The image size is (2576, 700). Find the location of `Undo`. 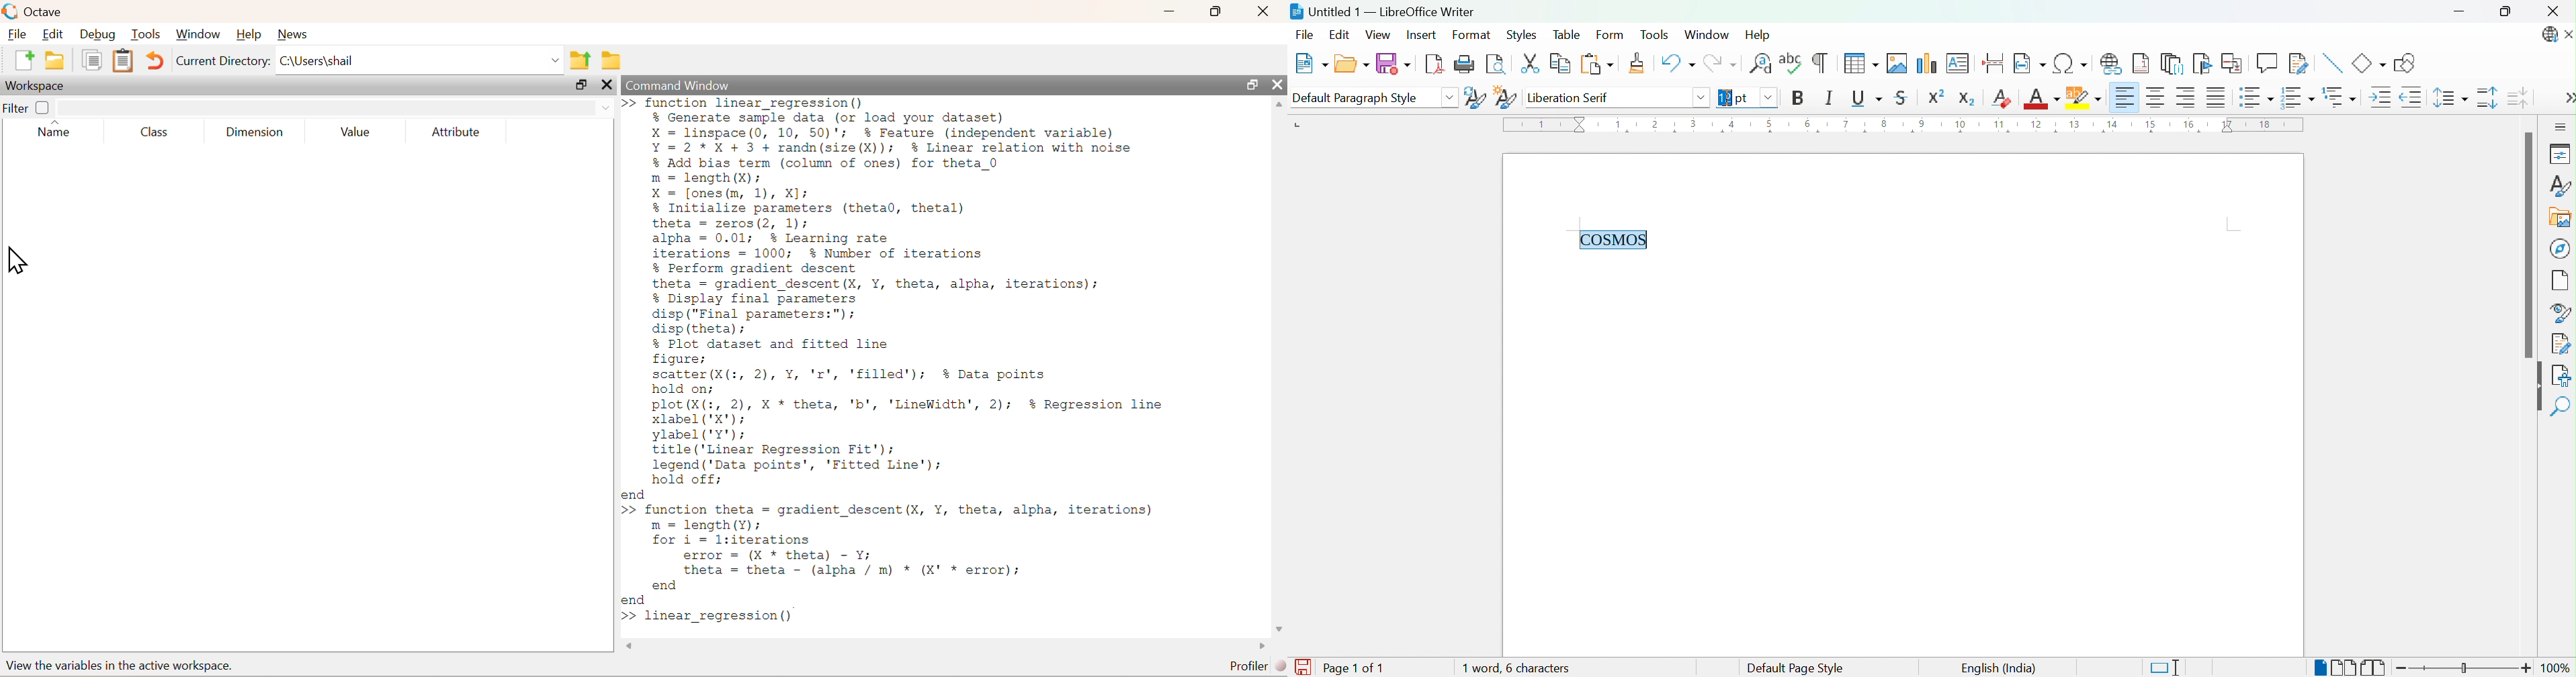

Undo is located at coordinates (1676, 64).